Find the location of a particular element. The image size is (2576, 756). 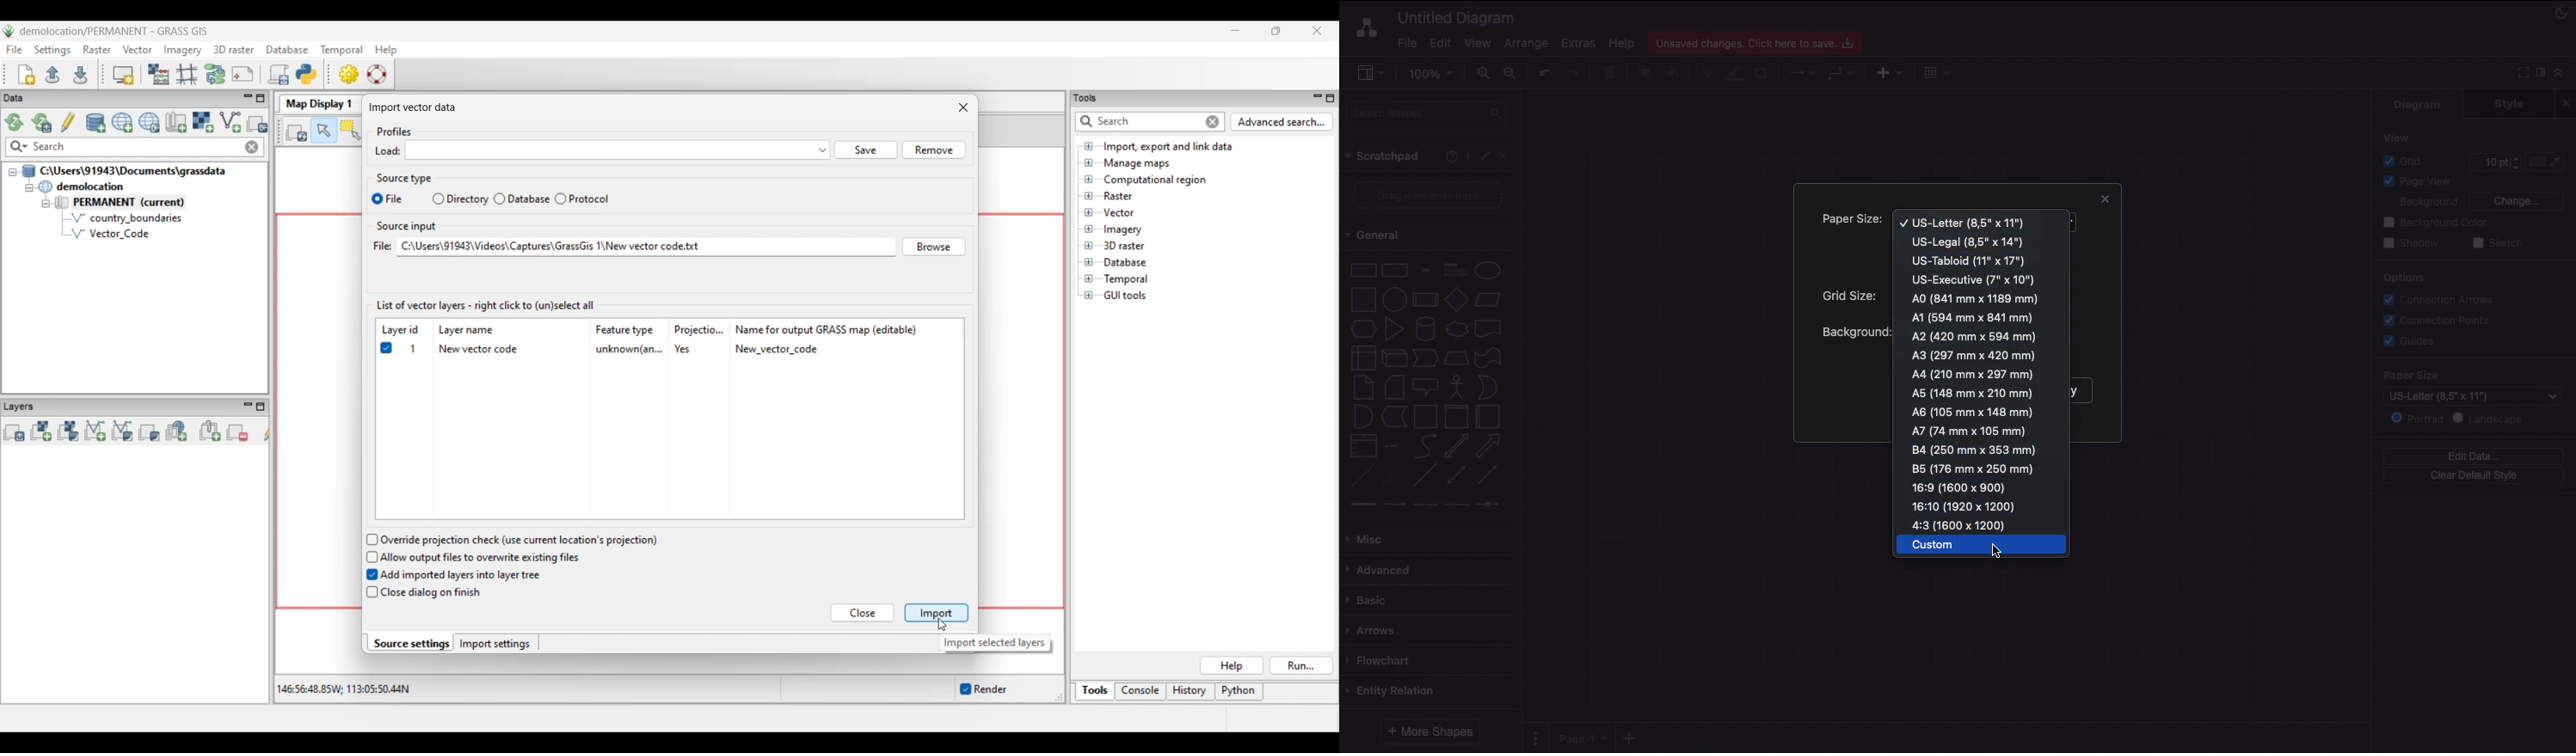

10 pt is located at coordinates (2493, 160).